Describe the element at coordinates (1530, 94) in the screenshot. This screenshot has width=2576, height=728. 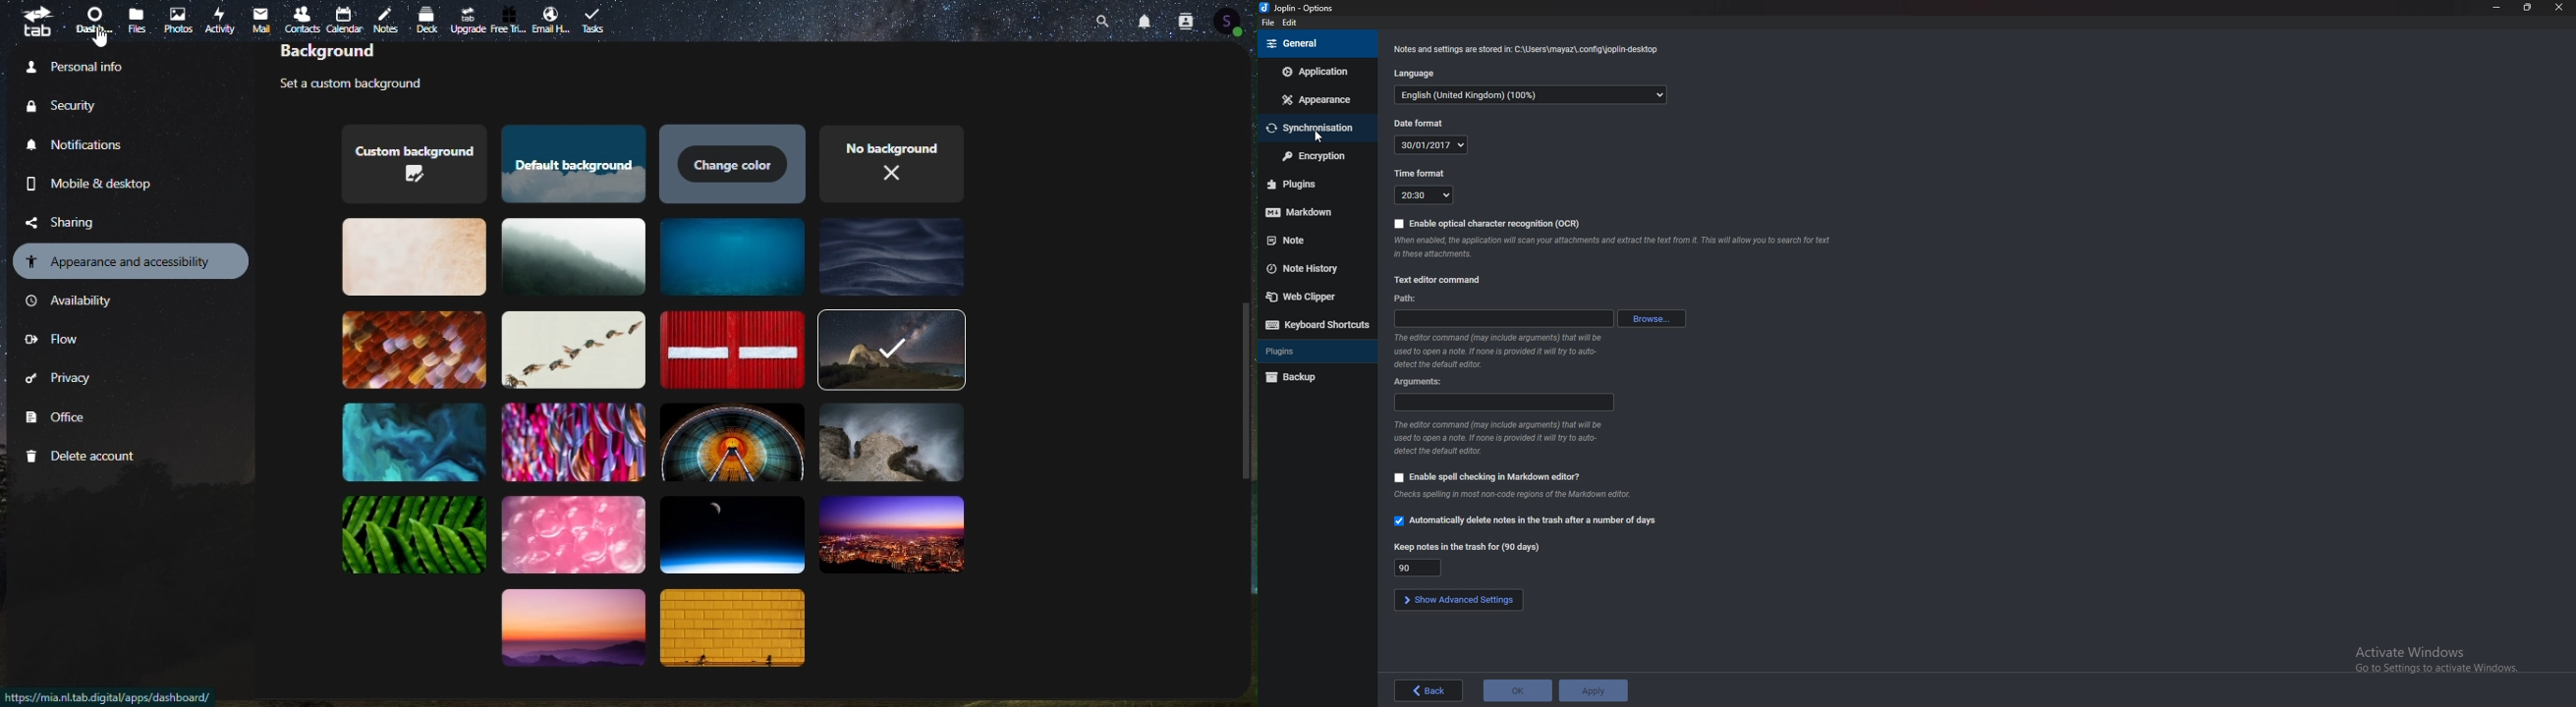
I see `language` at that location.